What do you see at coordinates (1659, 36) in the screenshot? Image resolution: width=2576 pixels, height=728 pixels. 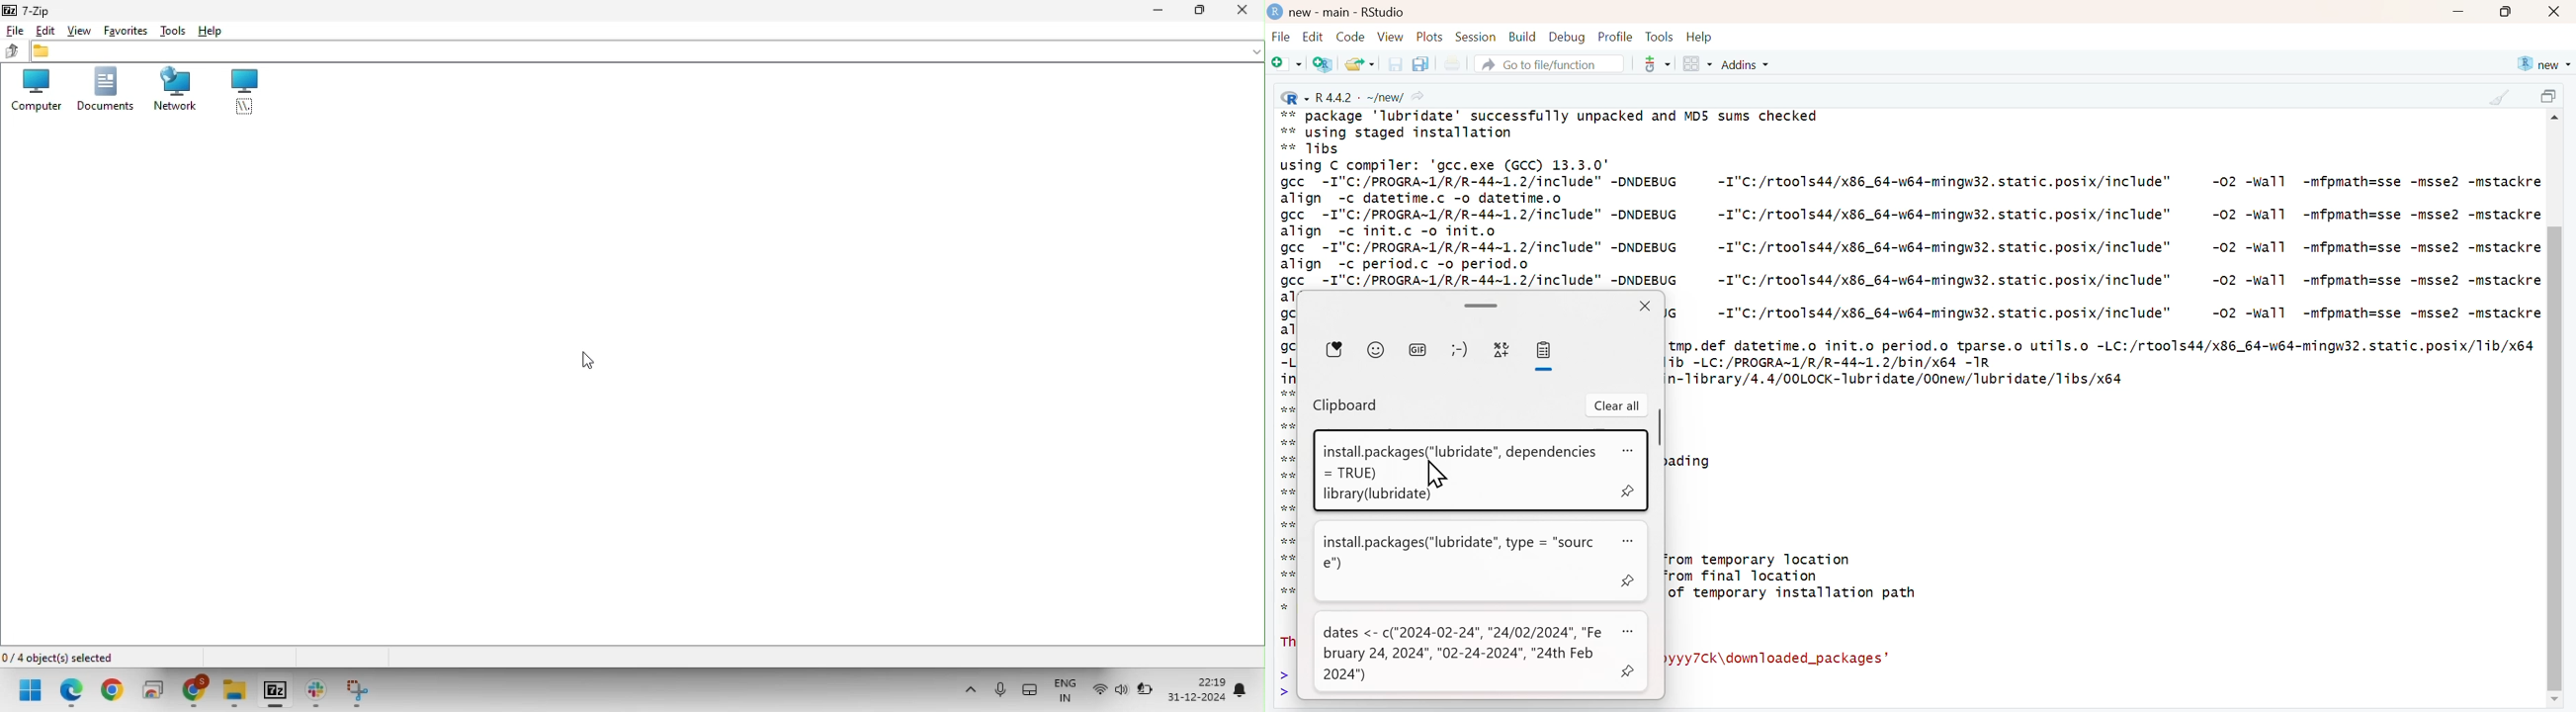 I see `Tools` at bounding box center [1659, 36].